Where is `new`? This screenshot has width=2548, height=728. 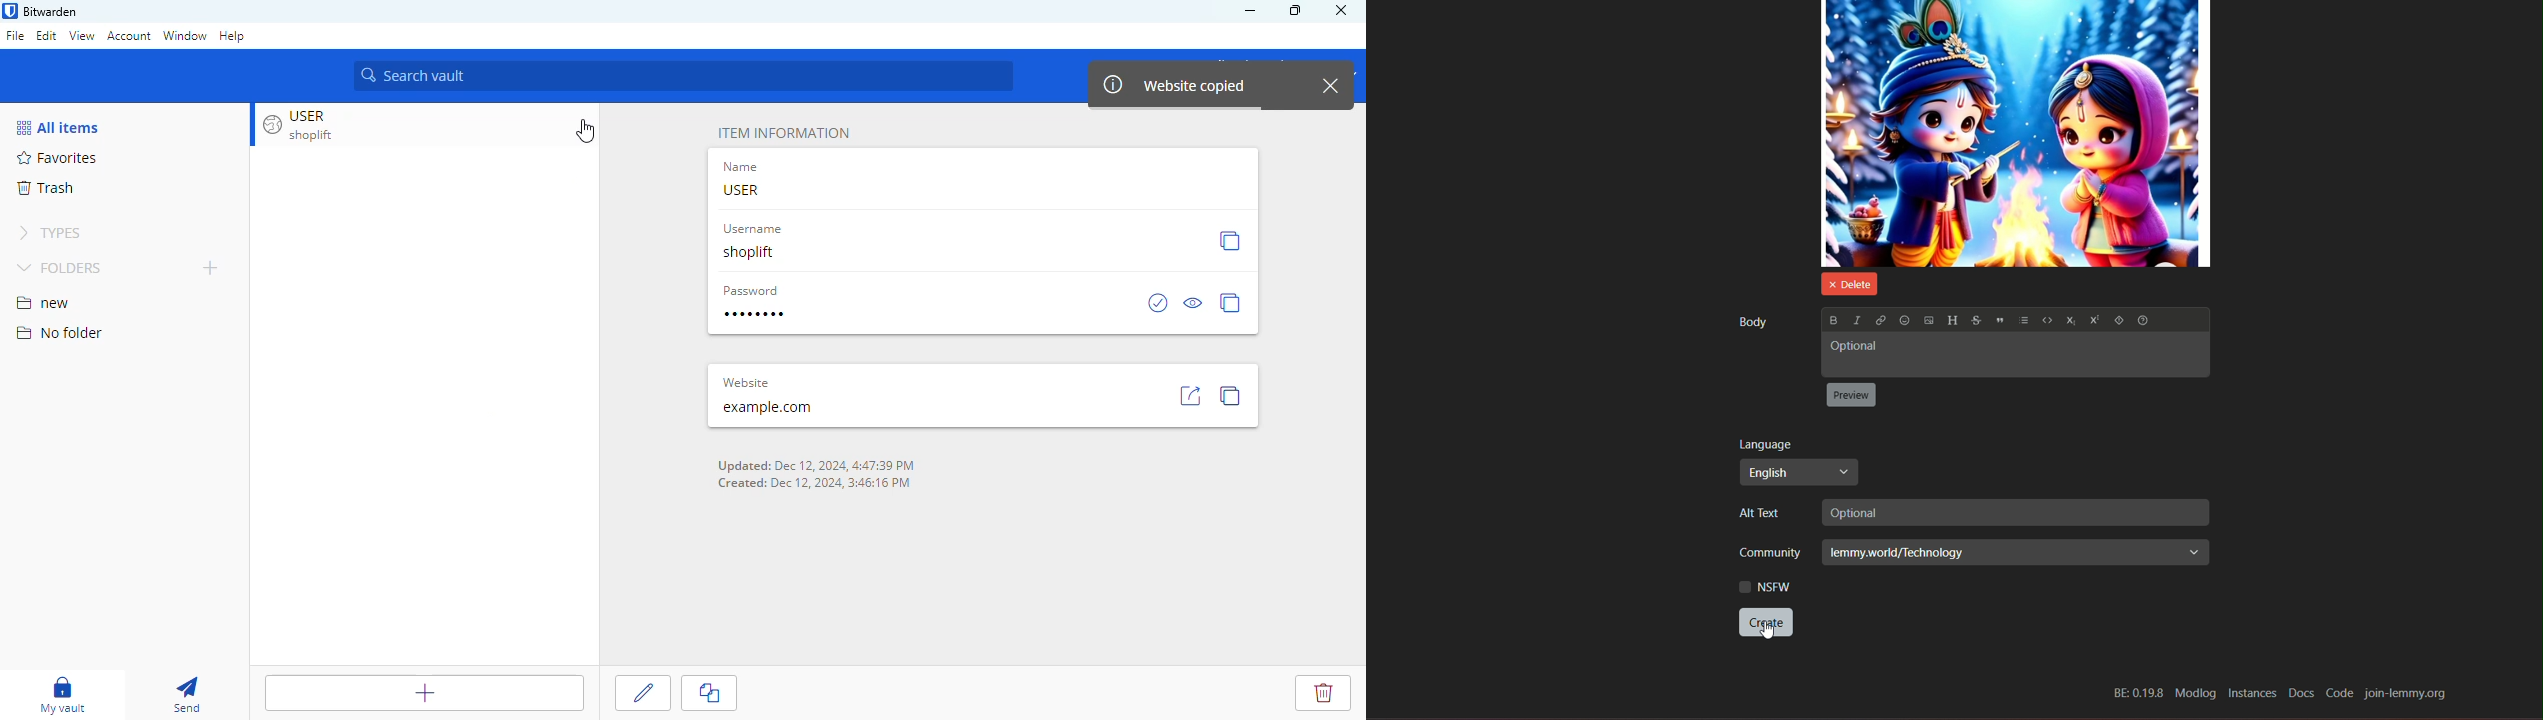
new is located at coordinates (43, 303).